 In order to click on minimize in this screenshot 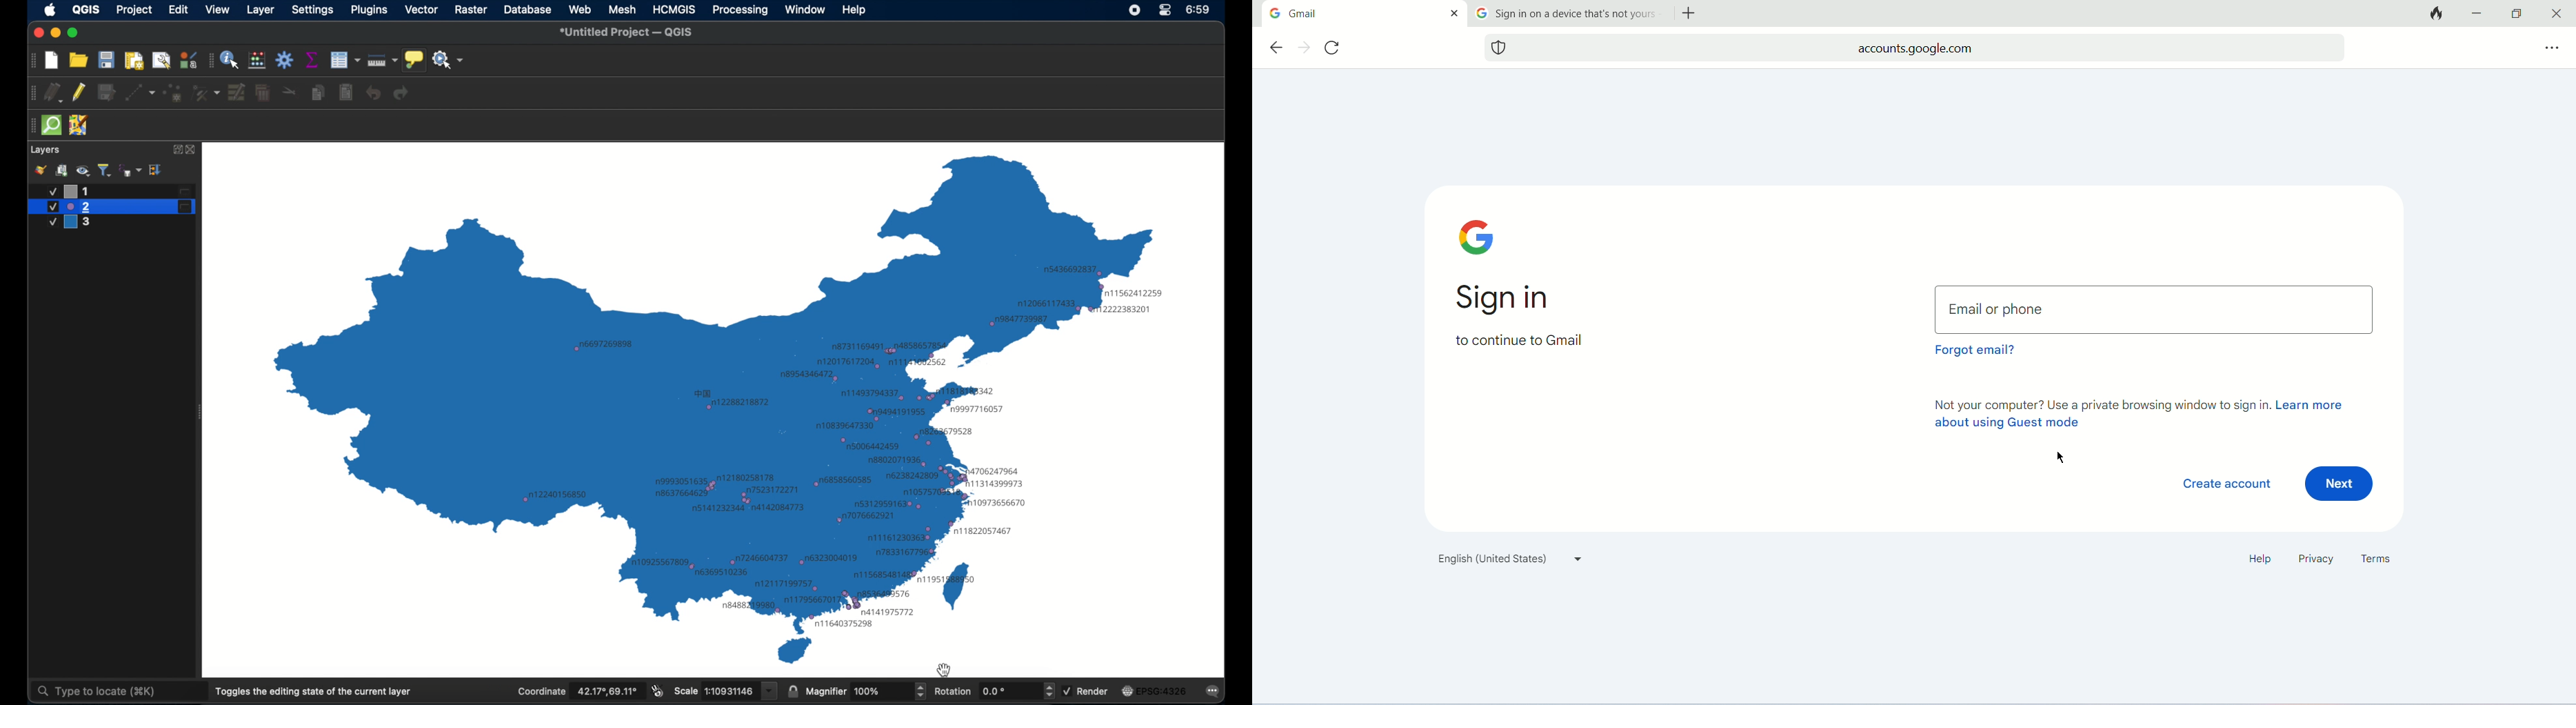, I will do `click(55, 33)`.